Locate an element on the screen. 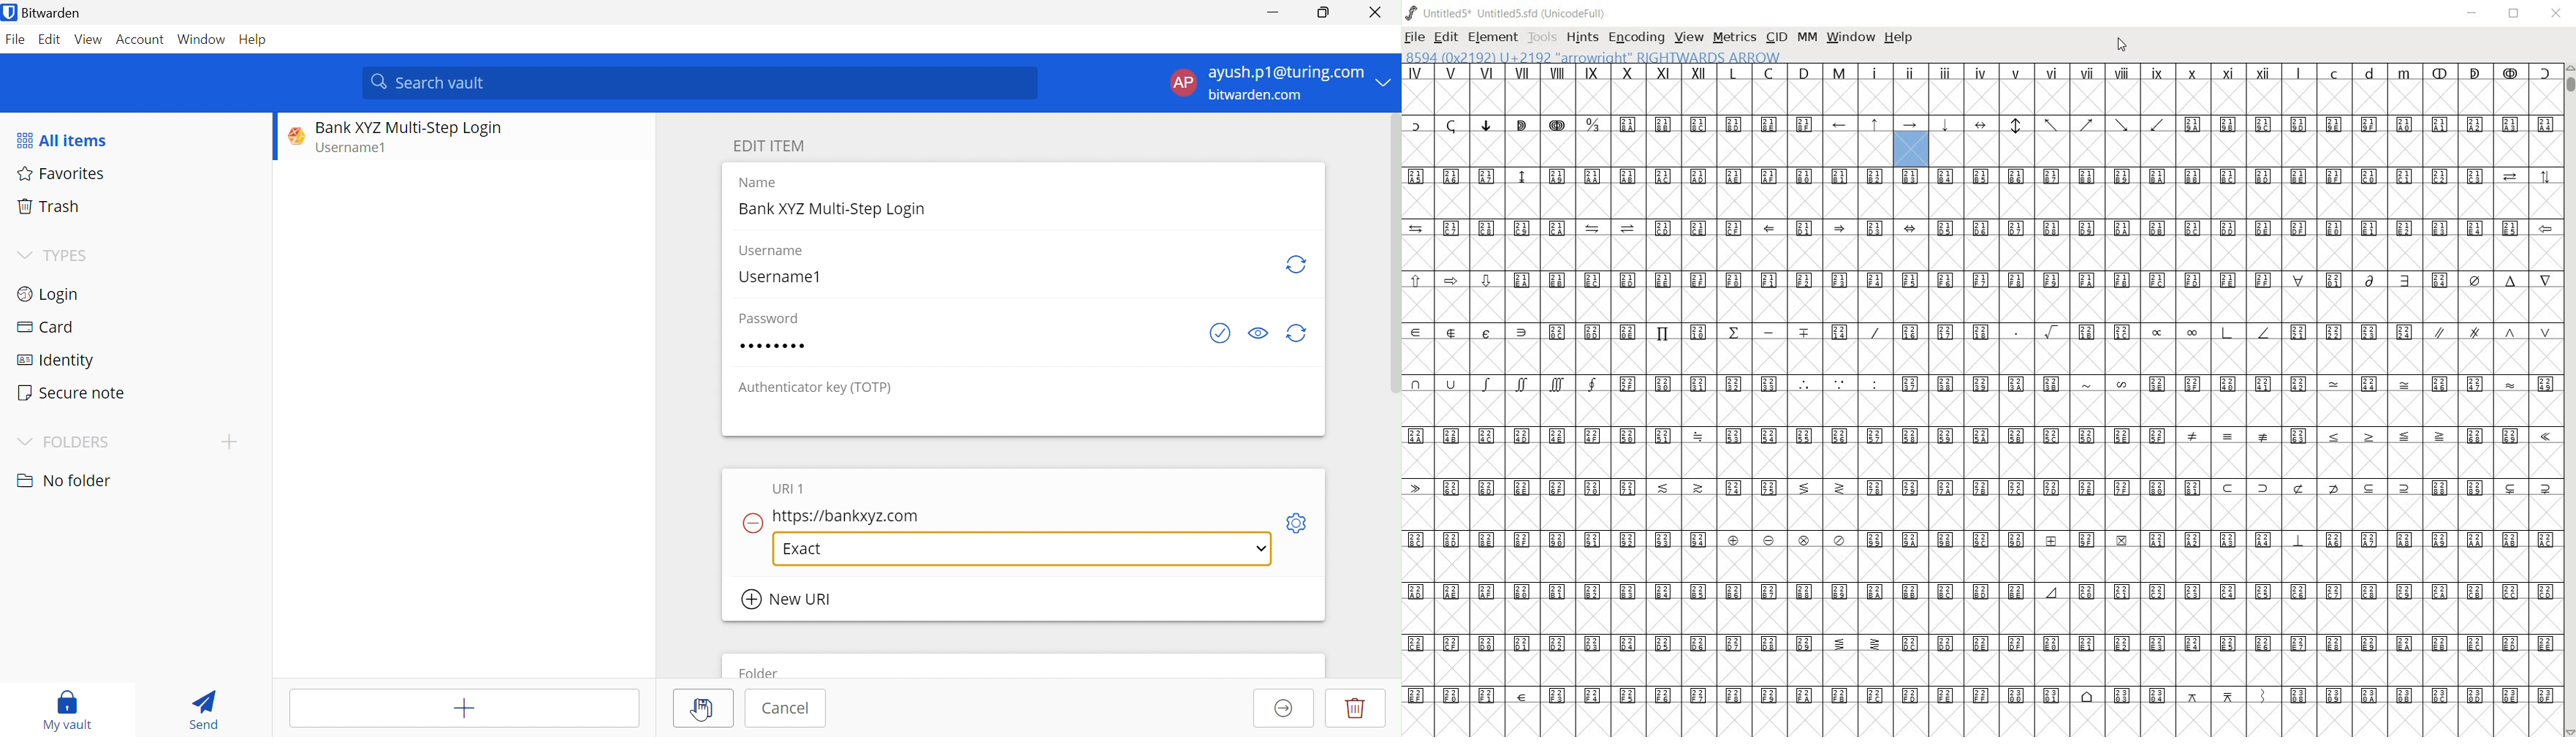 The width and height of the screenshot is (2576, 756). Drop Down is located at coordinates (23, 254).